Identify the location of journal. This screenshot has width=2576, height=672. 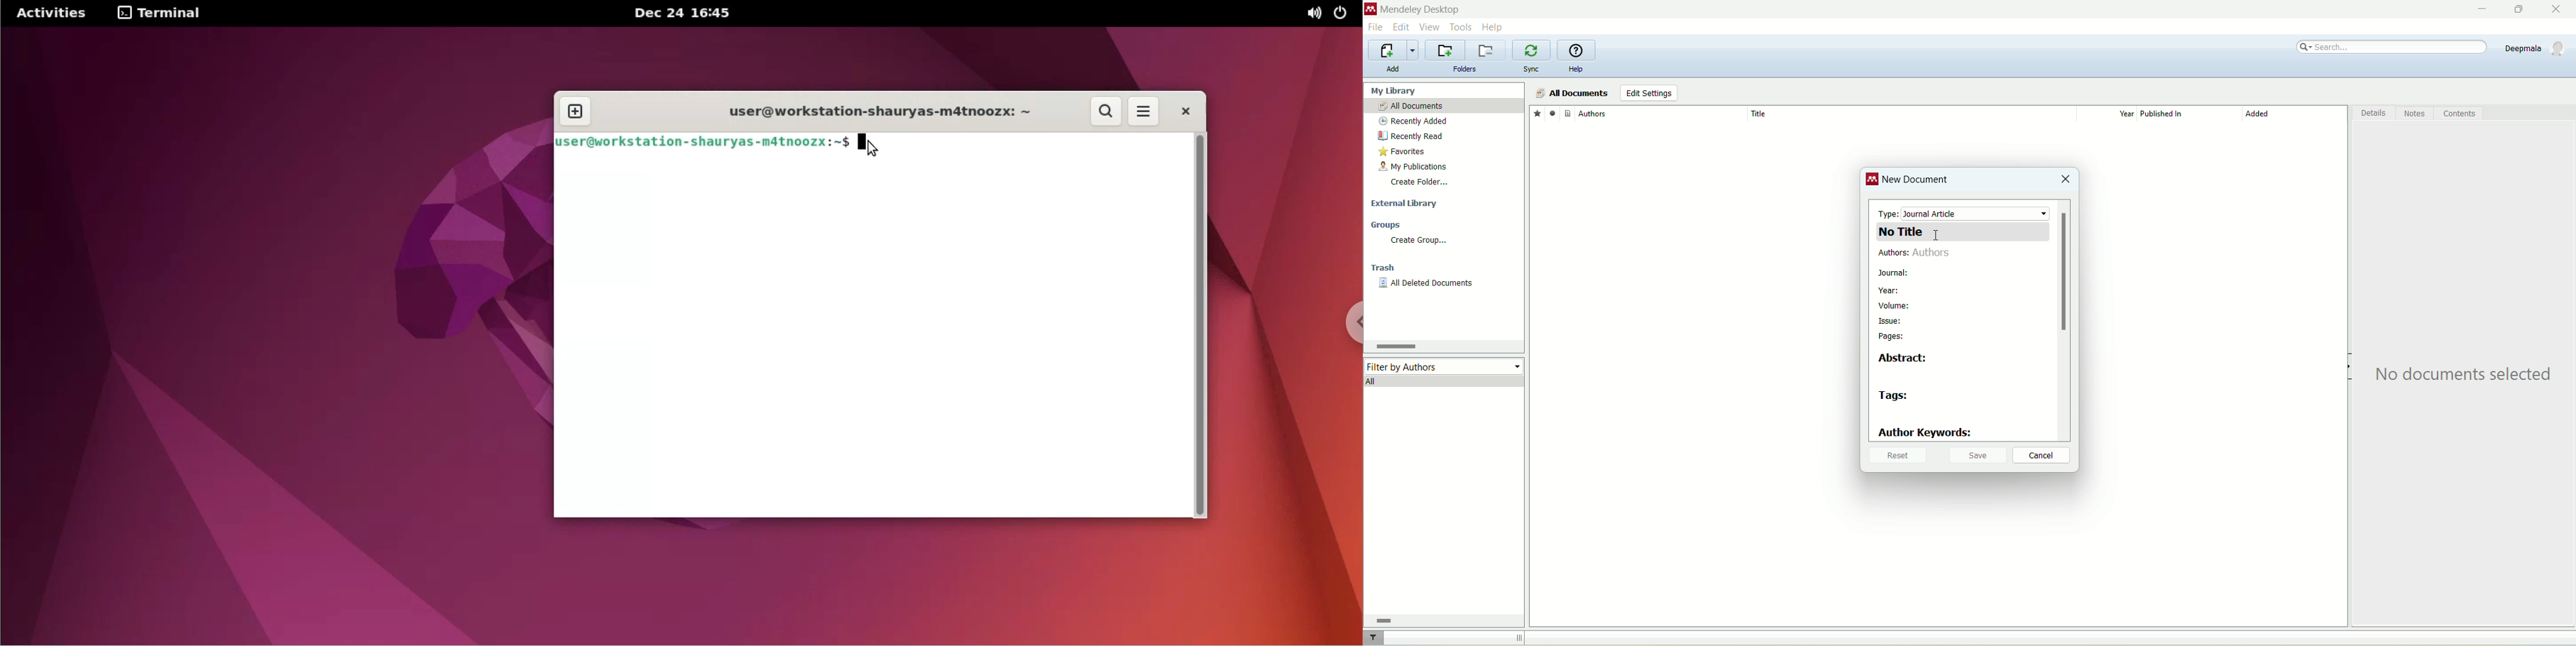
(1894, 273).